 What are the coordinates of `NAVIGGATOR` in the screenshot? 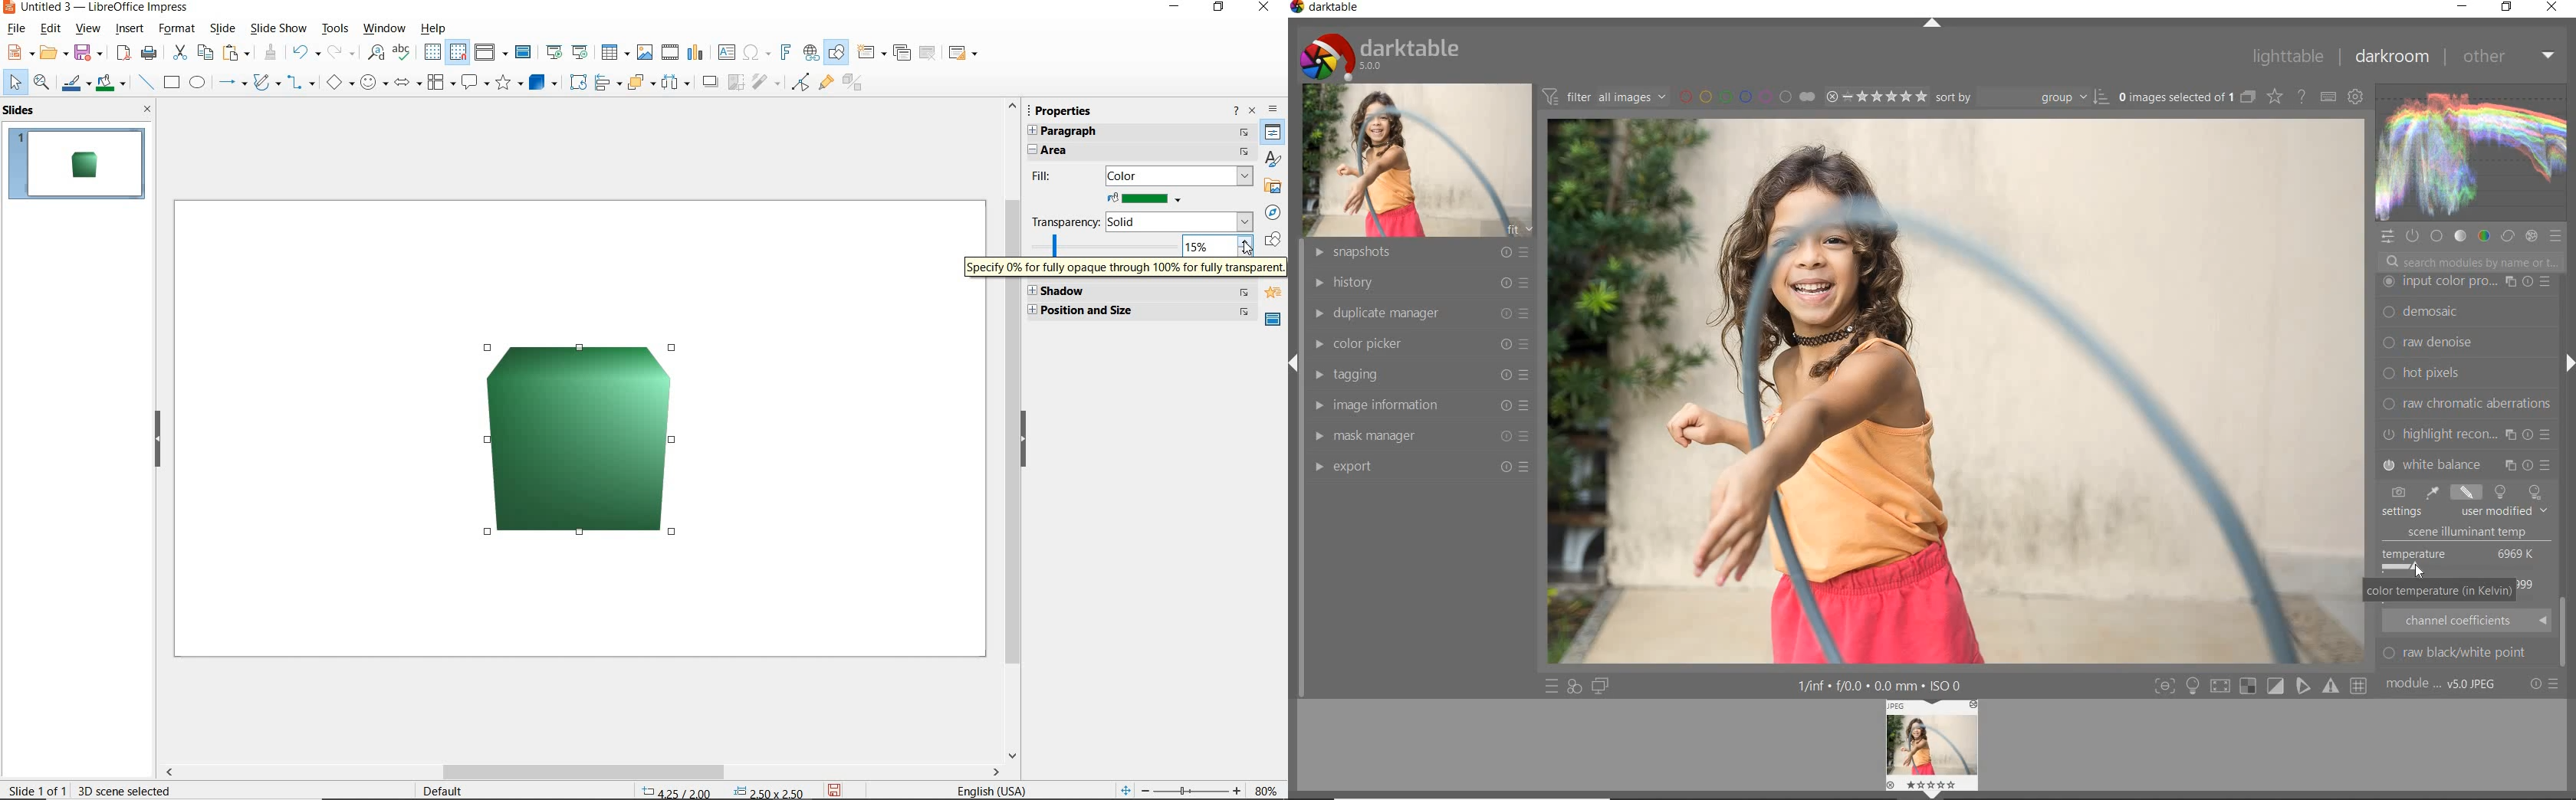 It's located at (1273, 213).